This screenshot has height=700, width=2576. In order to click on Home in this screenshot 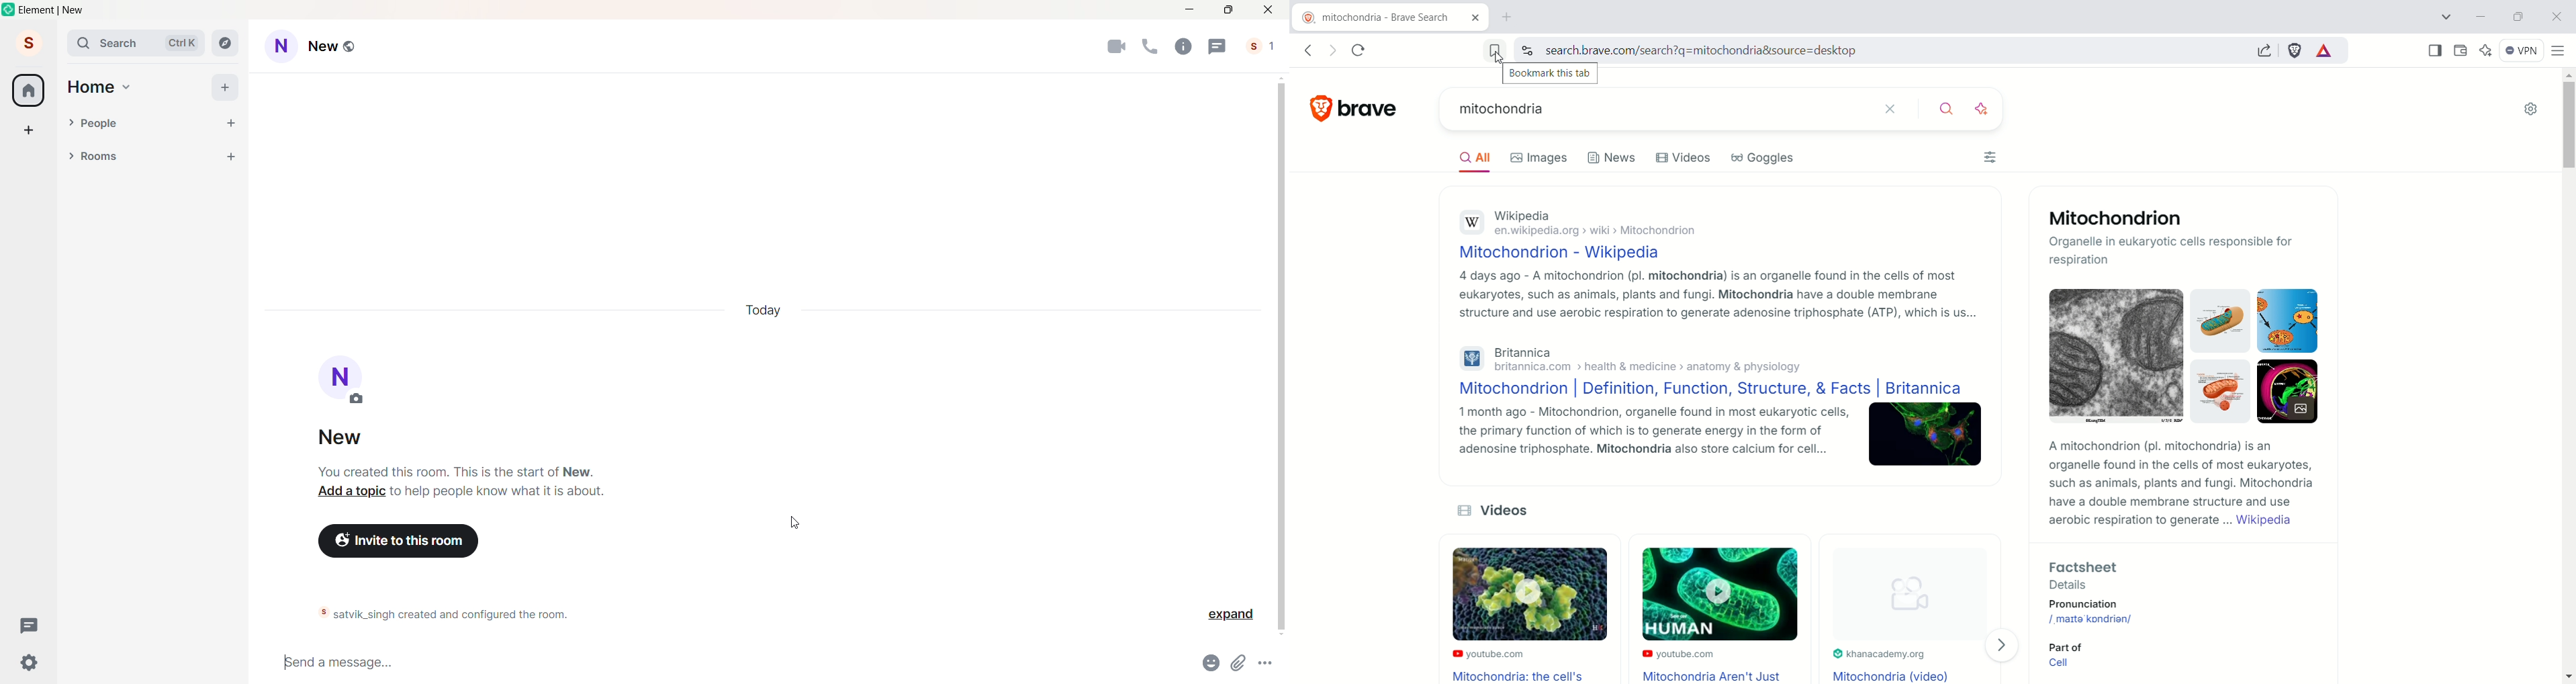, I will do `click(91, 87)`.